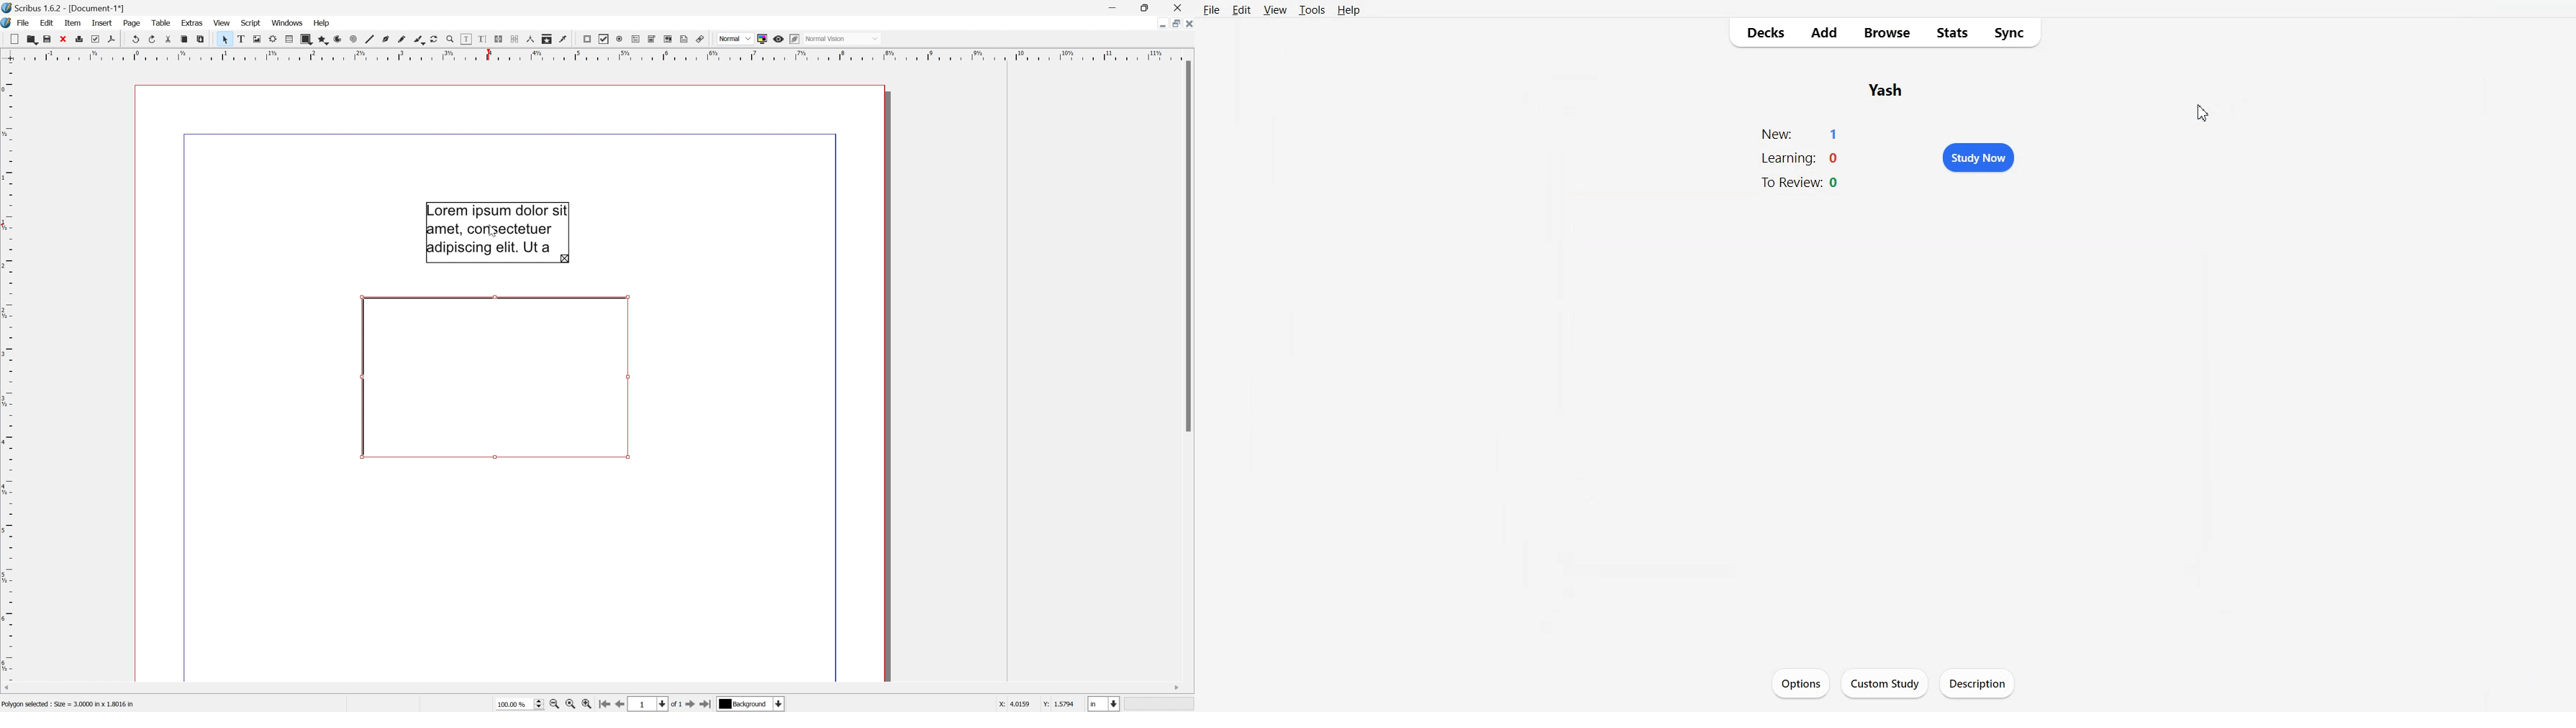  Describe the element at coordinates (675, 705) in the screenshot. I see `of 1` at that location.